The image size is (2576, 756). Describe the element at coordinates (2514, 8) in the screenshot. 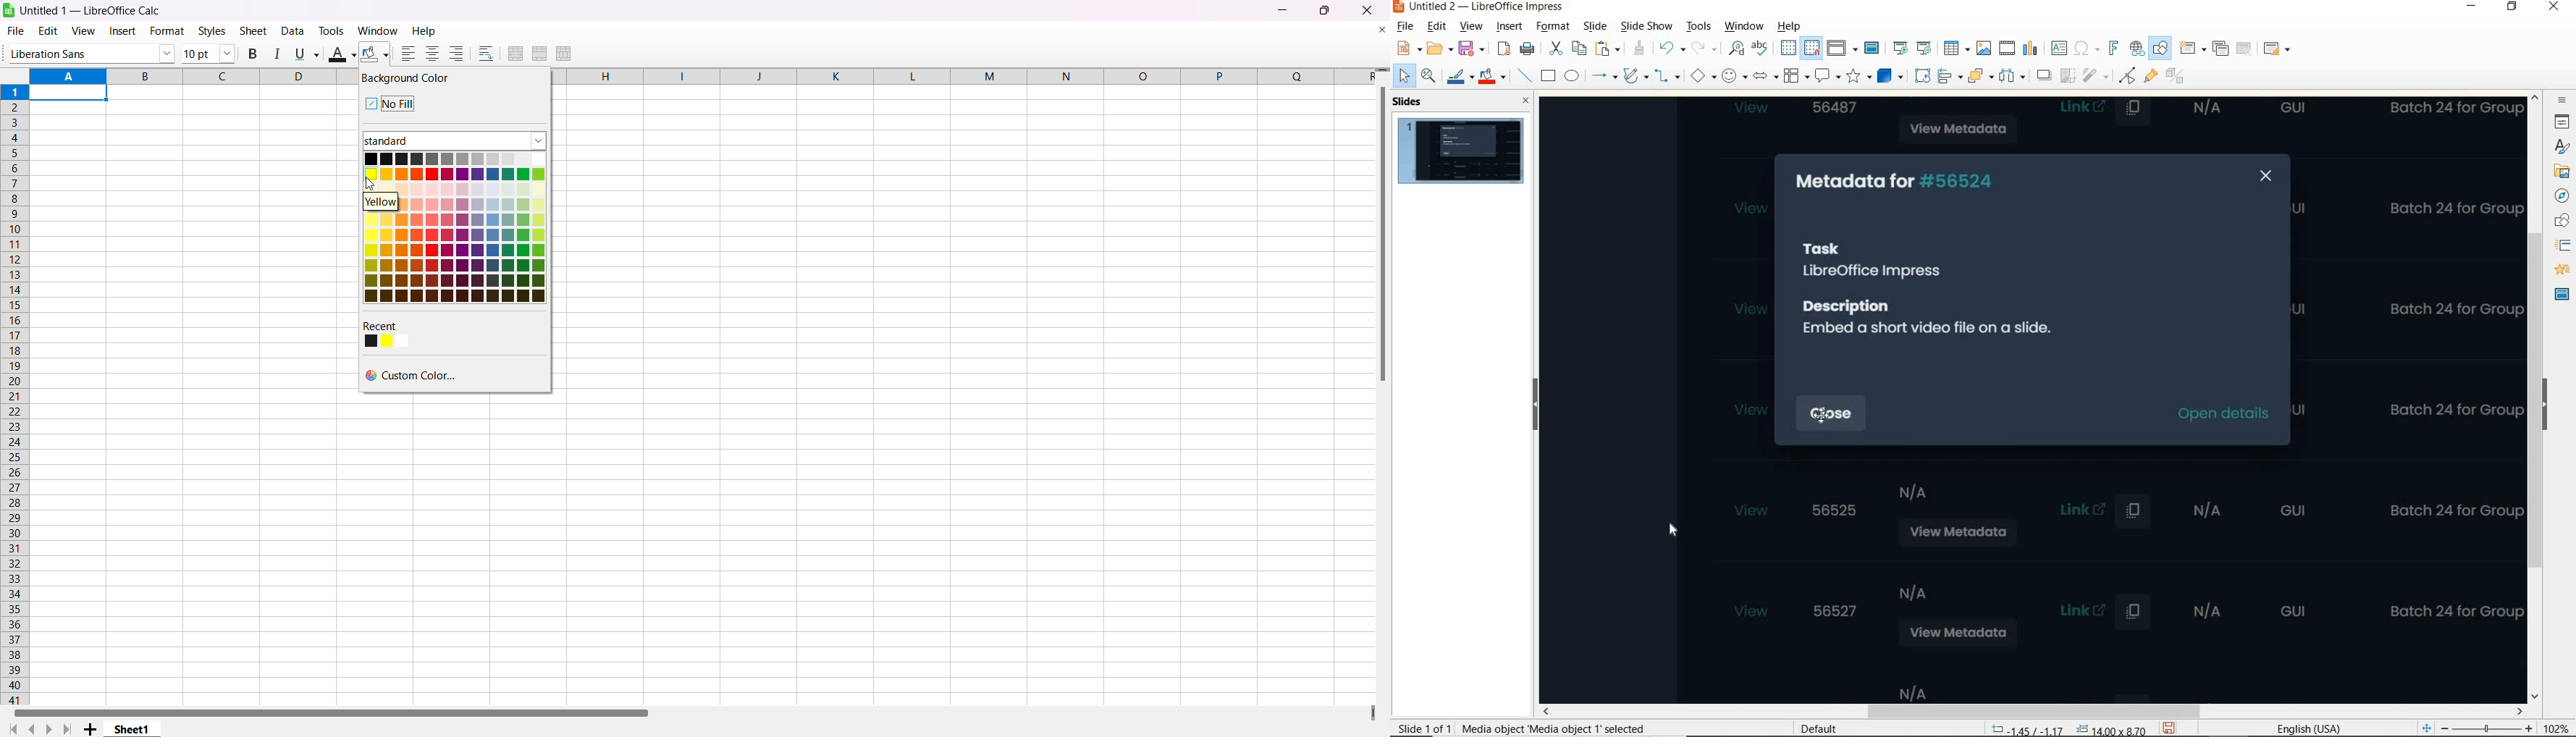

I see `RESTORE DOWN` at that location.